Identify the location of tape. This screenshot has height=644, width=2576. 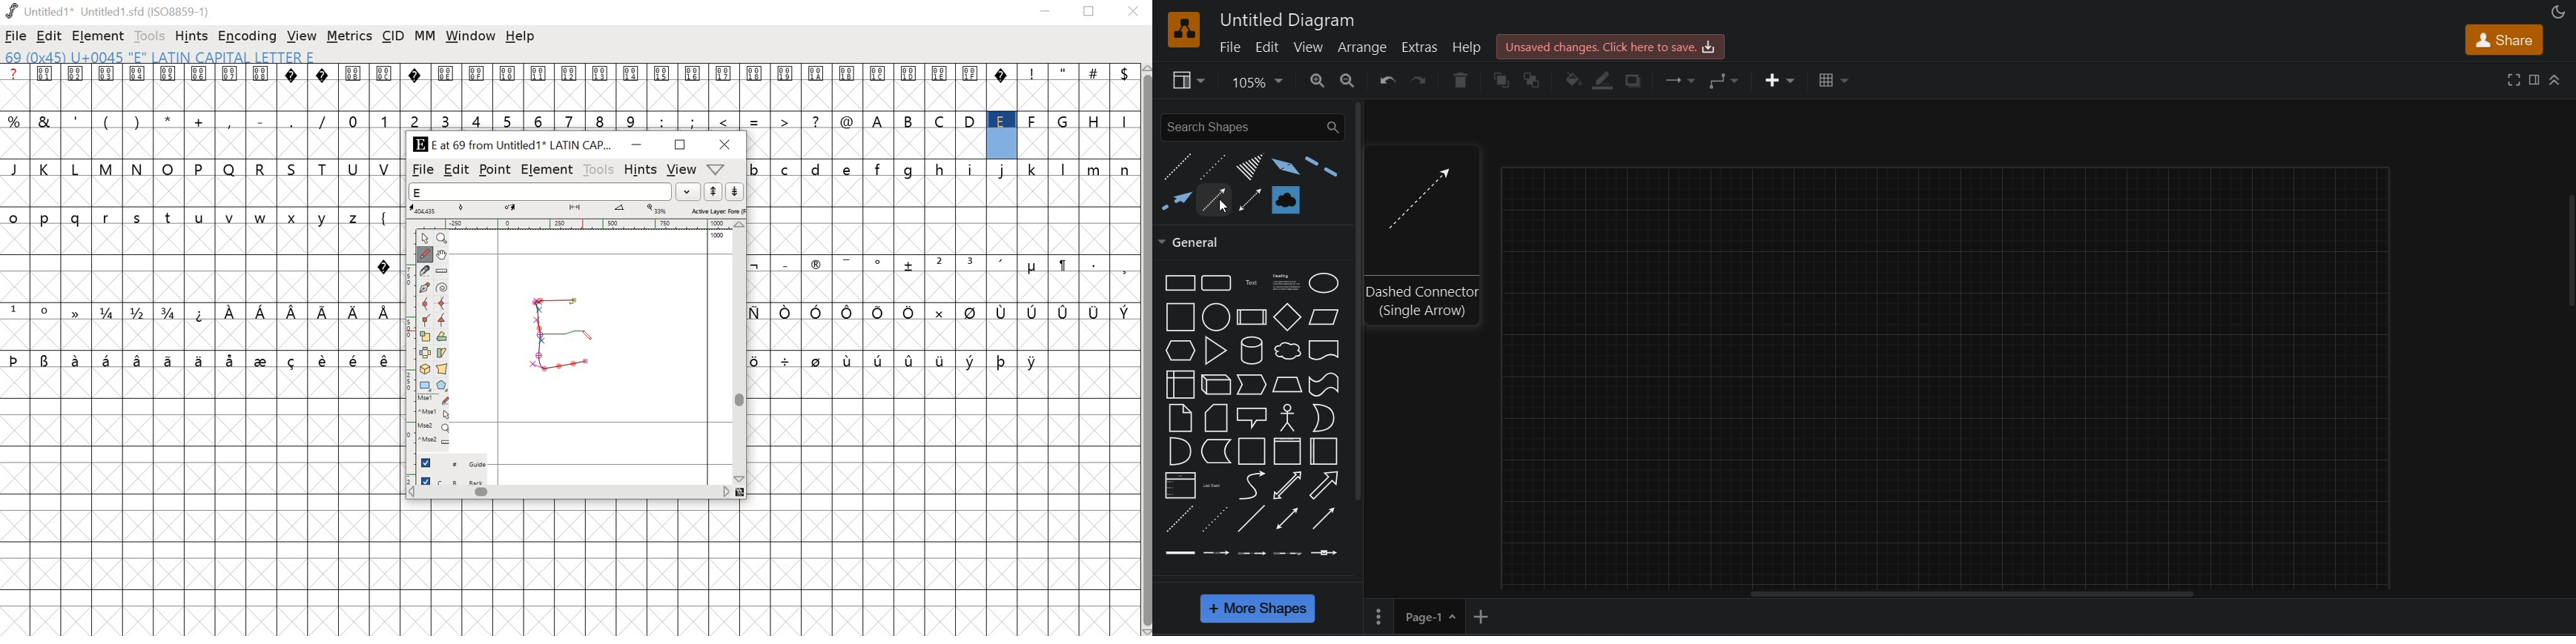
(1327, 385).